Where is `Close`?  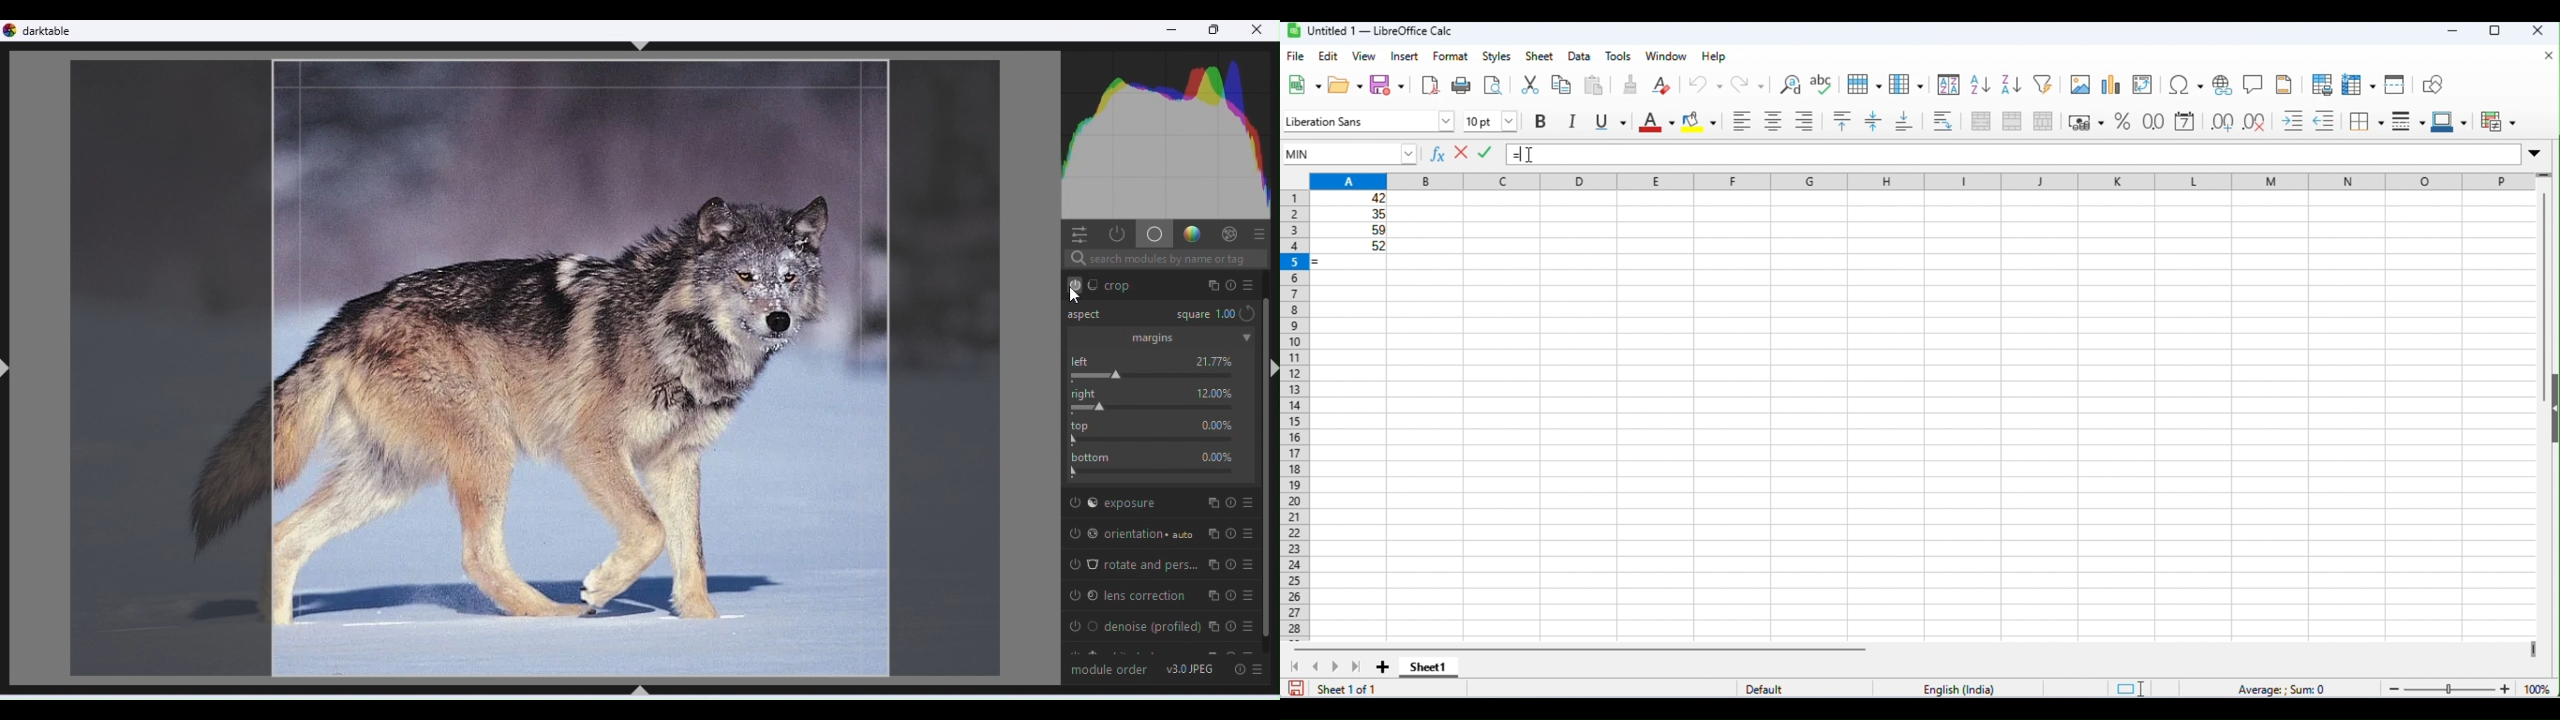
Close is located at coordinates (1258, 32).